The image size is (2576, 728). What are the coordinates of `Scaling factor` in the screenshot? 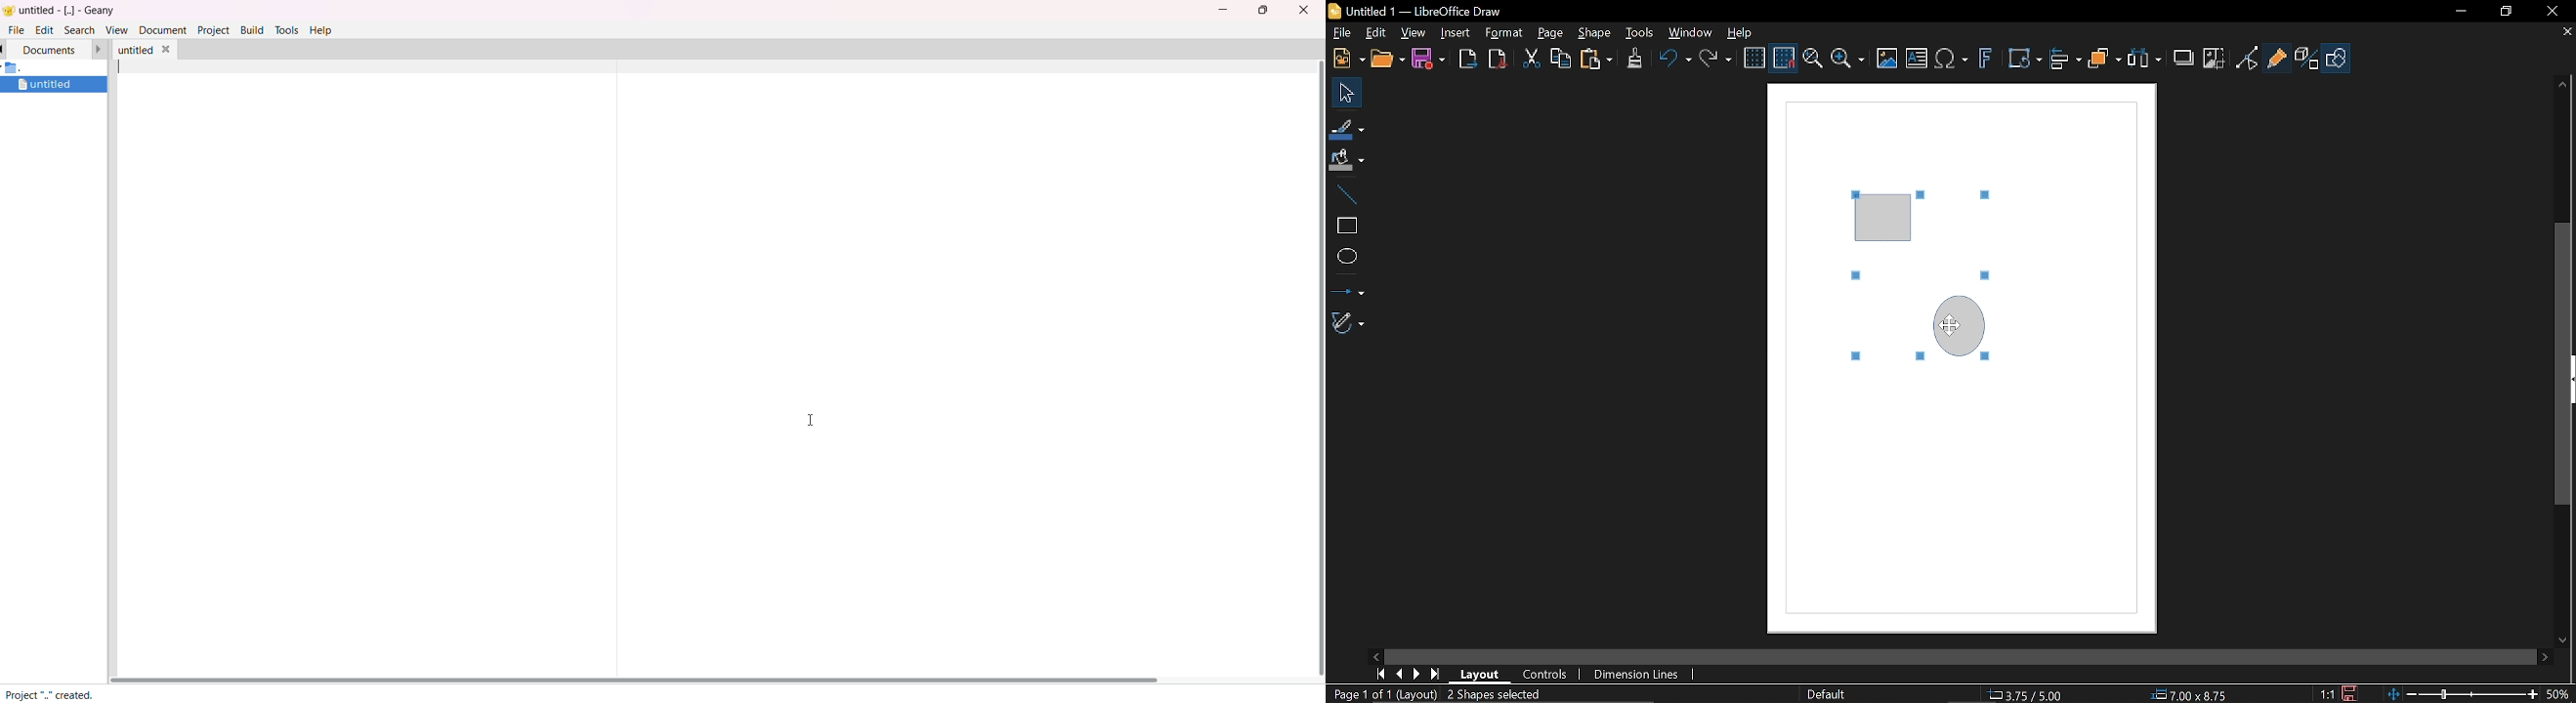 It's located at (2325, 694).